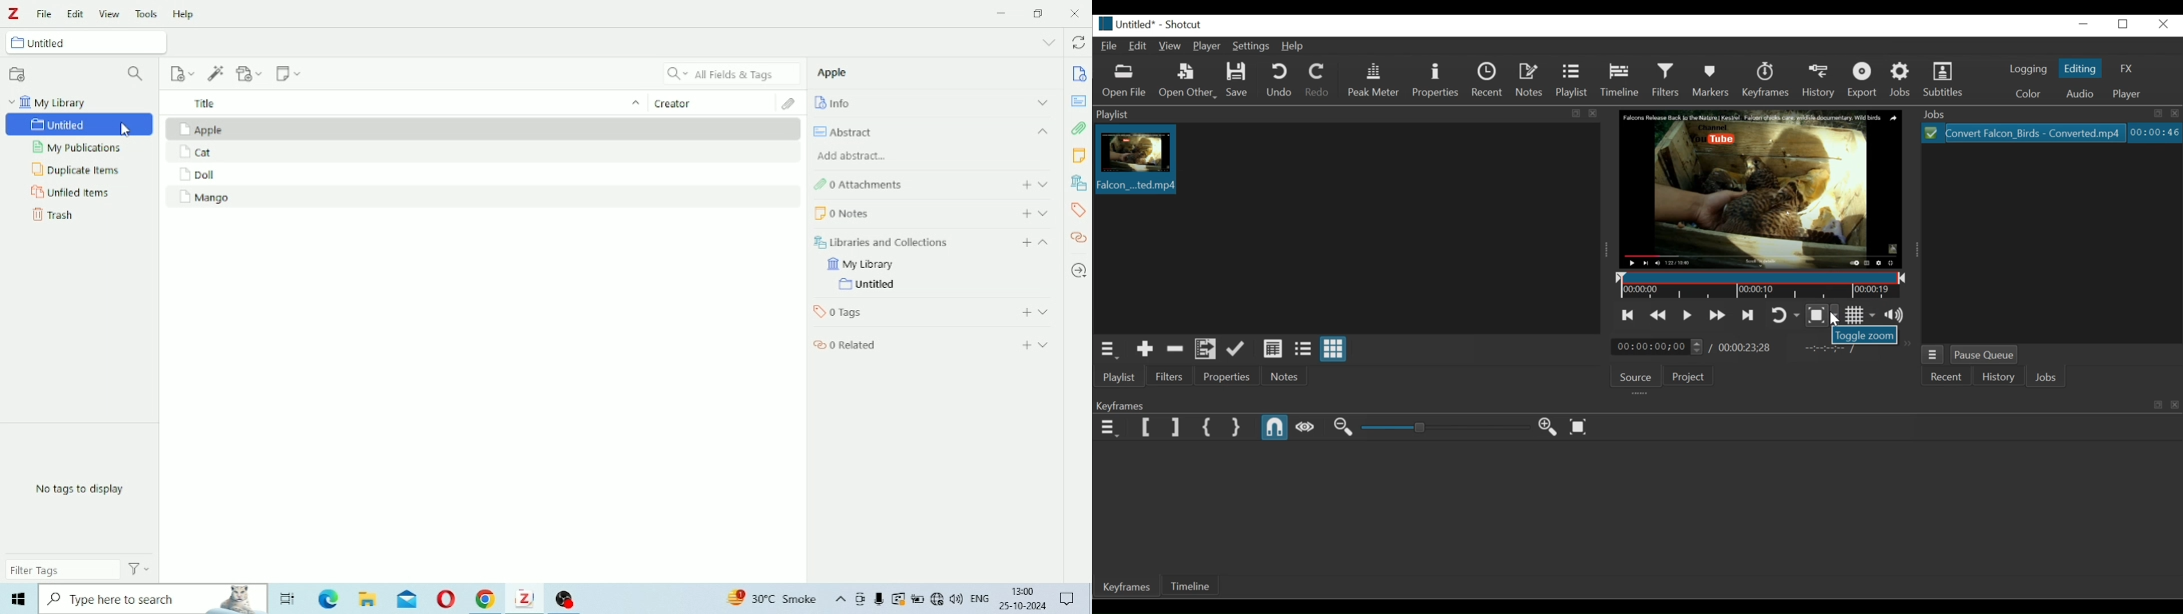  Describe the element at coordinates (85, 42) in the screenshot. I see `Untitled` at that location.